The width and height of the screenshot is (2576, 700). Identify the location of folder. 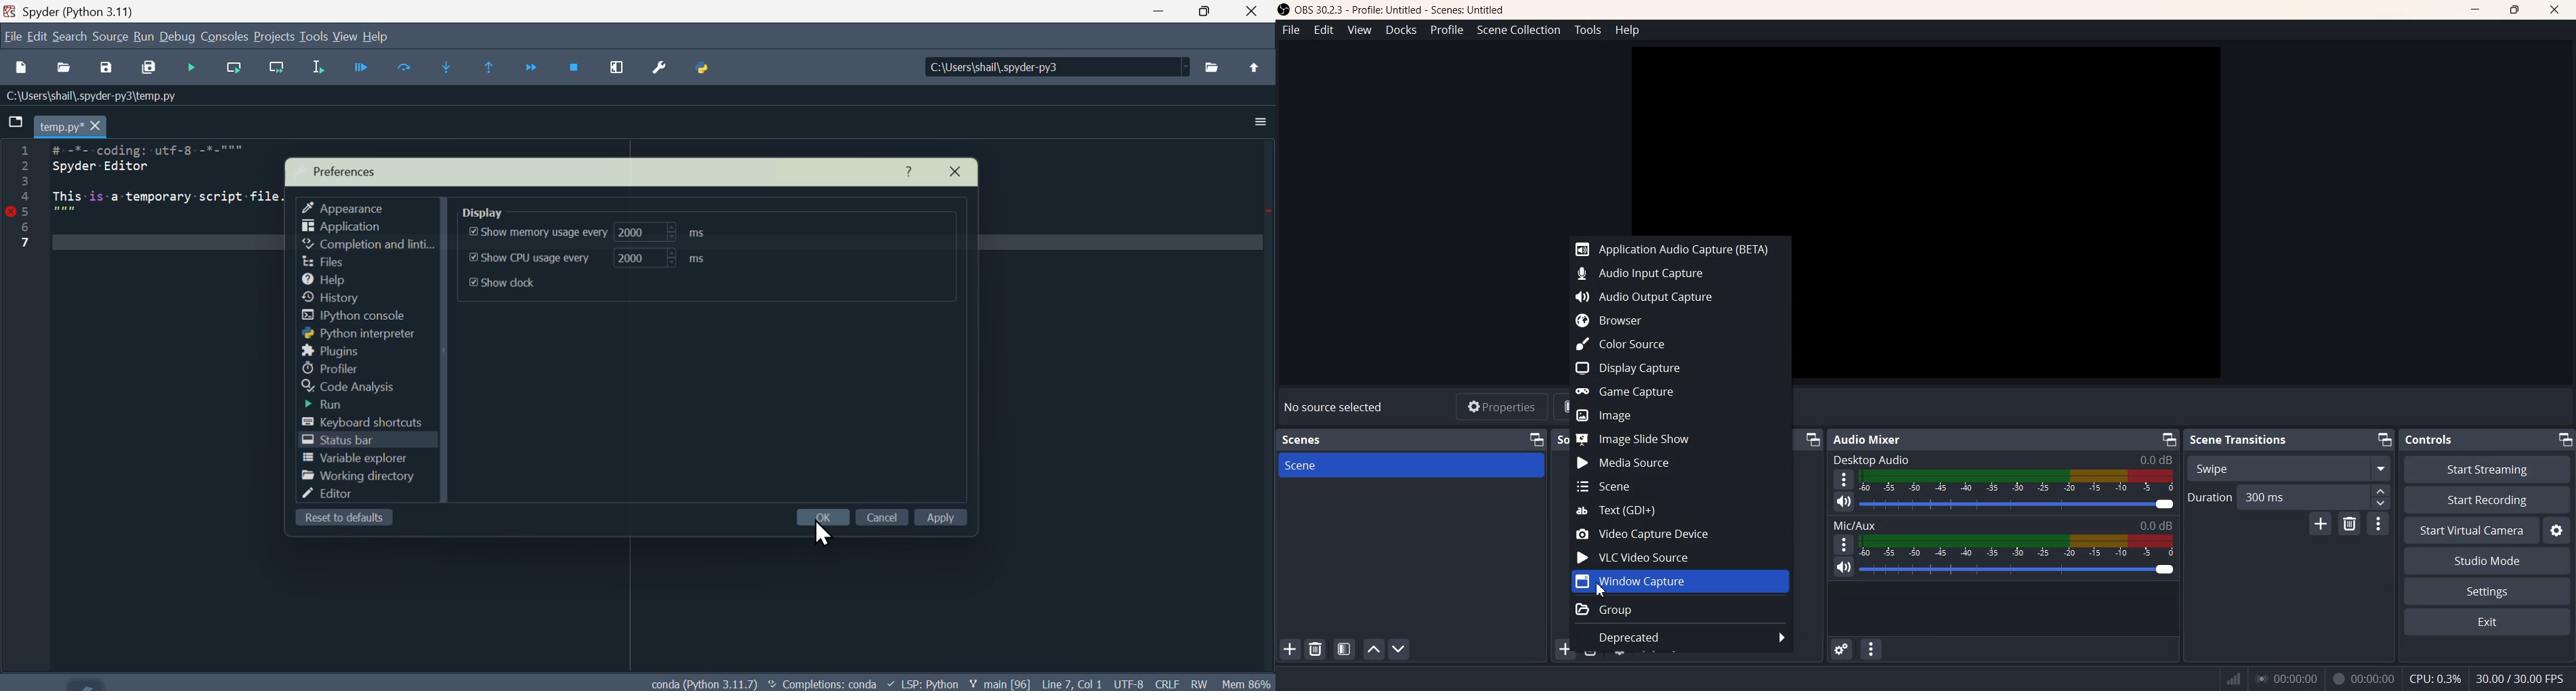
(1216, 63).